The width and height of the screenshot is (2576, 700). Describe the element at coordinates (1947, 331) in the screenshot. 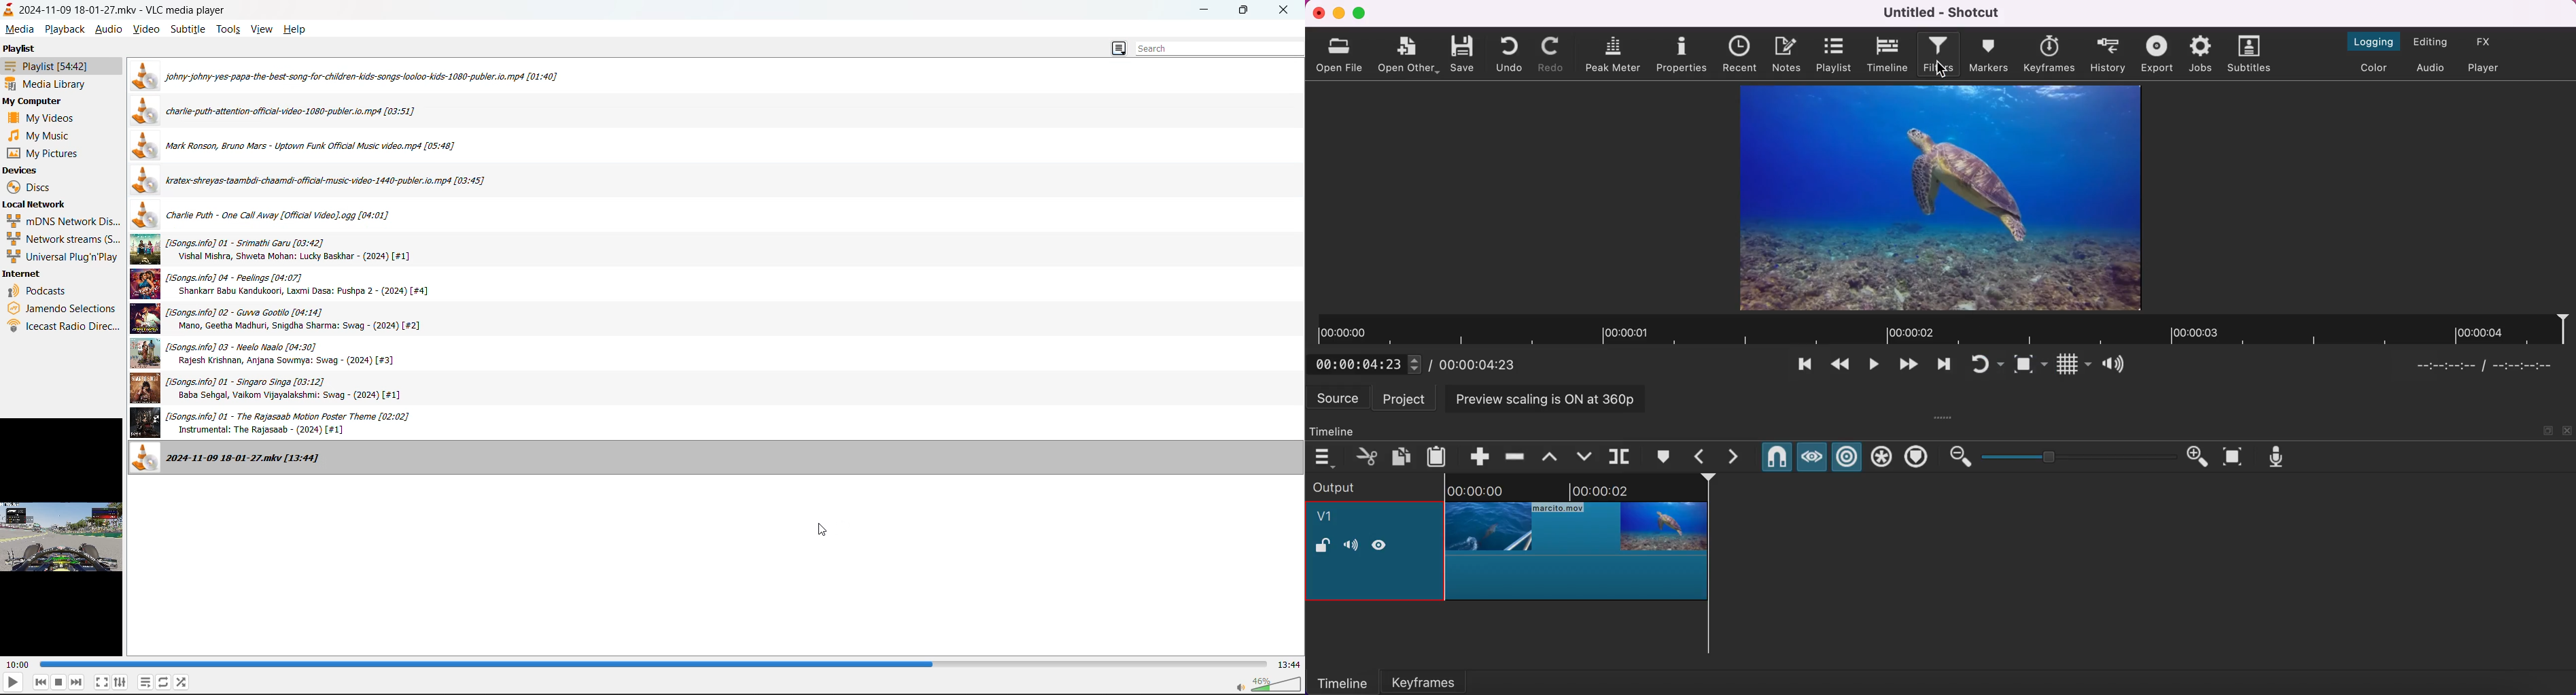

I see `clip duration` at that location.